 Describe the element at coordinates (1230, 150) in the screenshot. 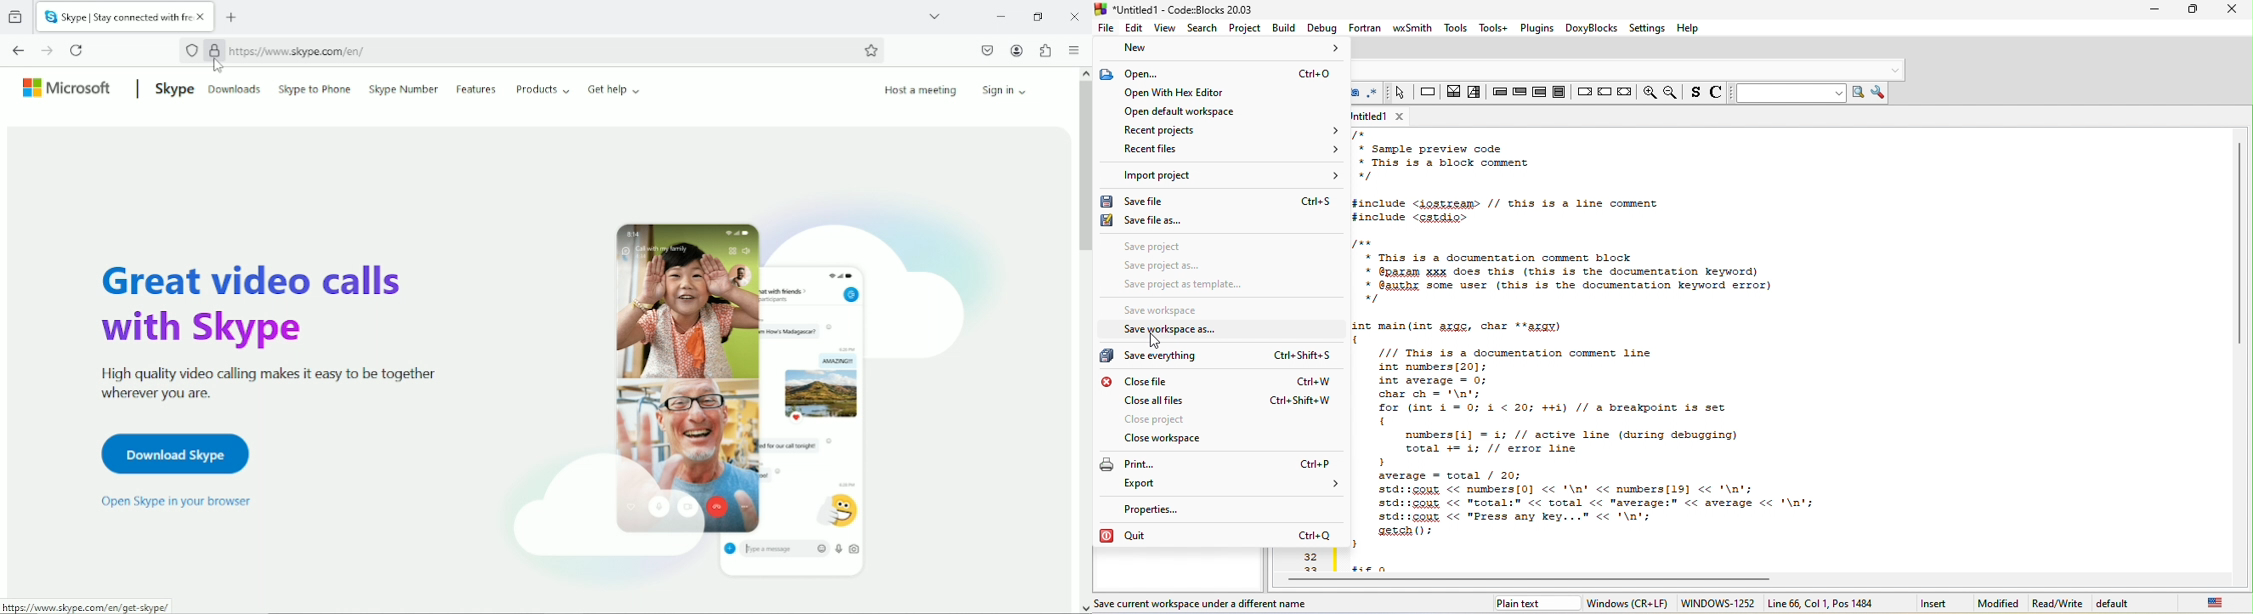

I see `recent files` at that location.